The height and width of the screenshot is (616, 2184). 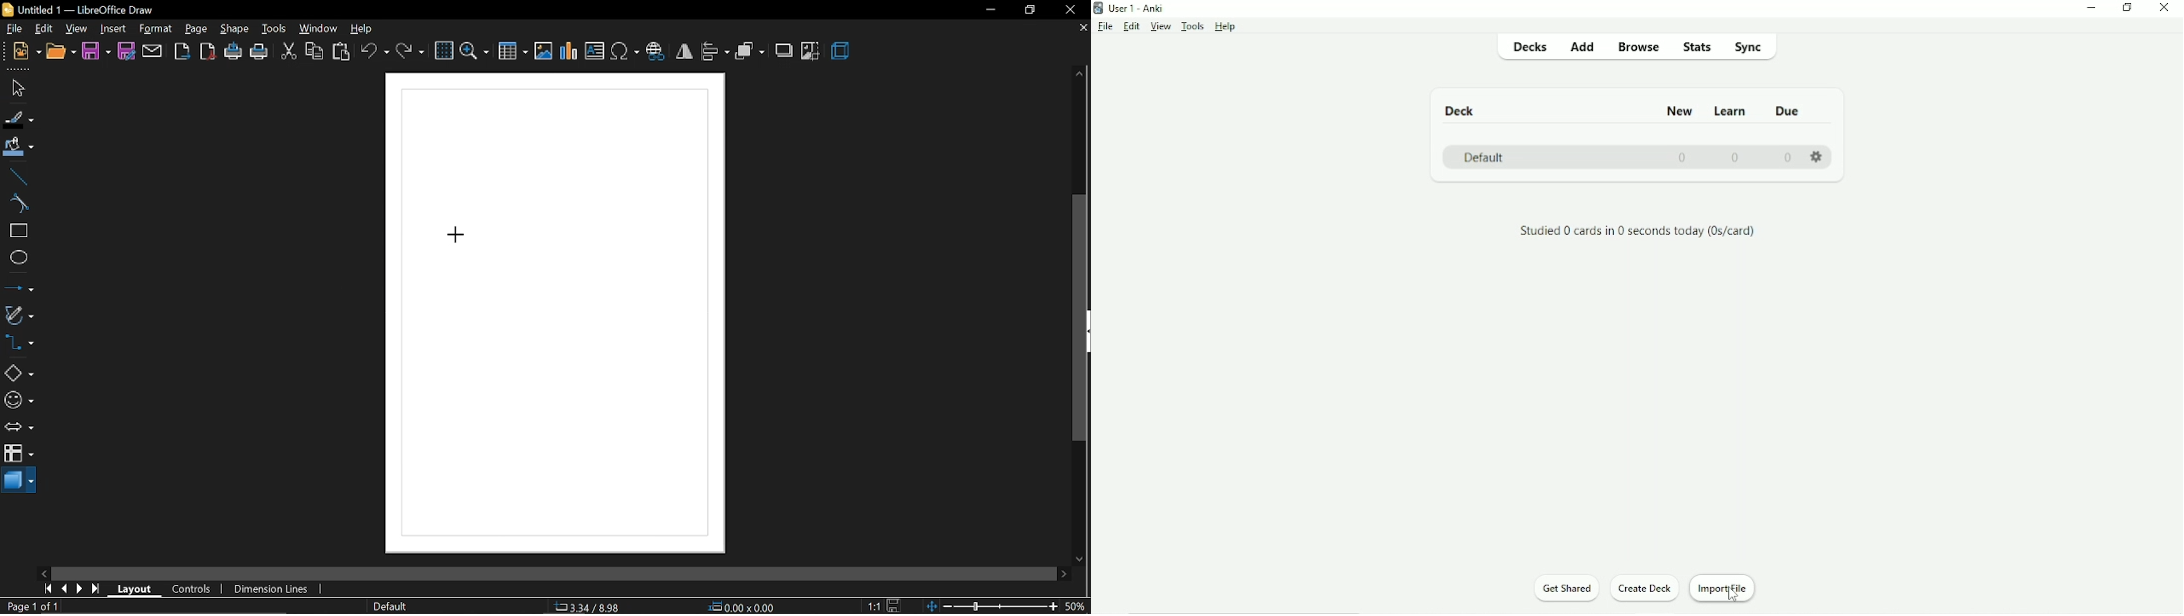 What do you see at coordinates (444, 51) in the screenshot?
I see `grid` at bounding box center [444, 51].